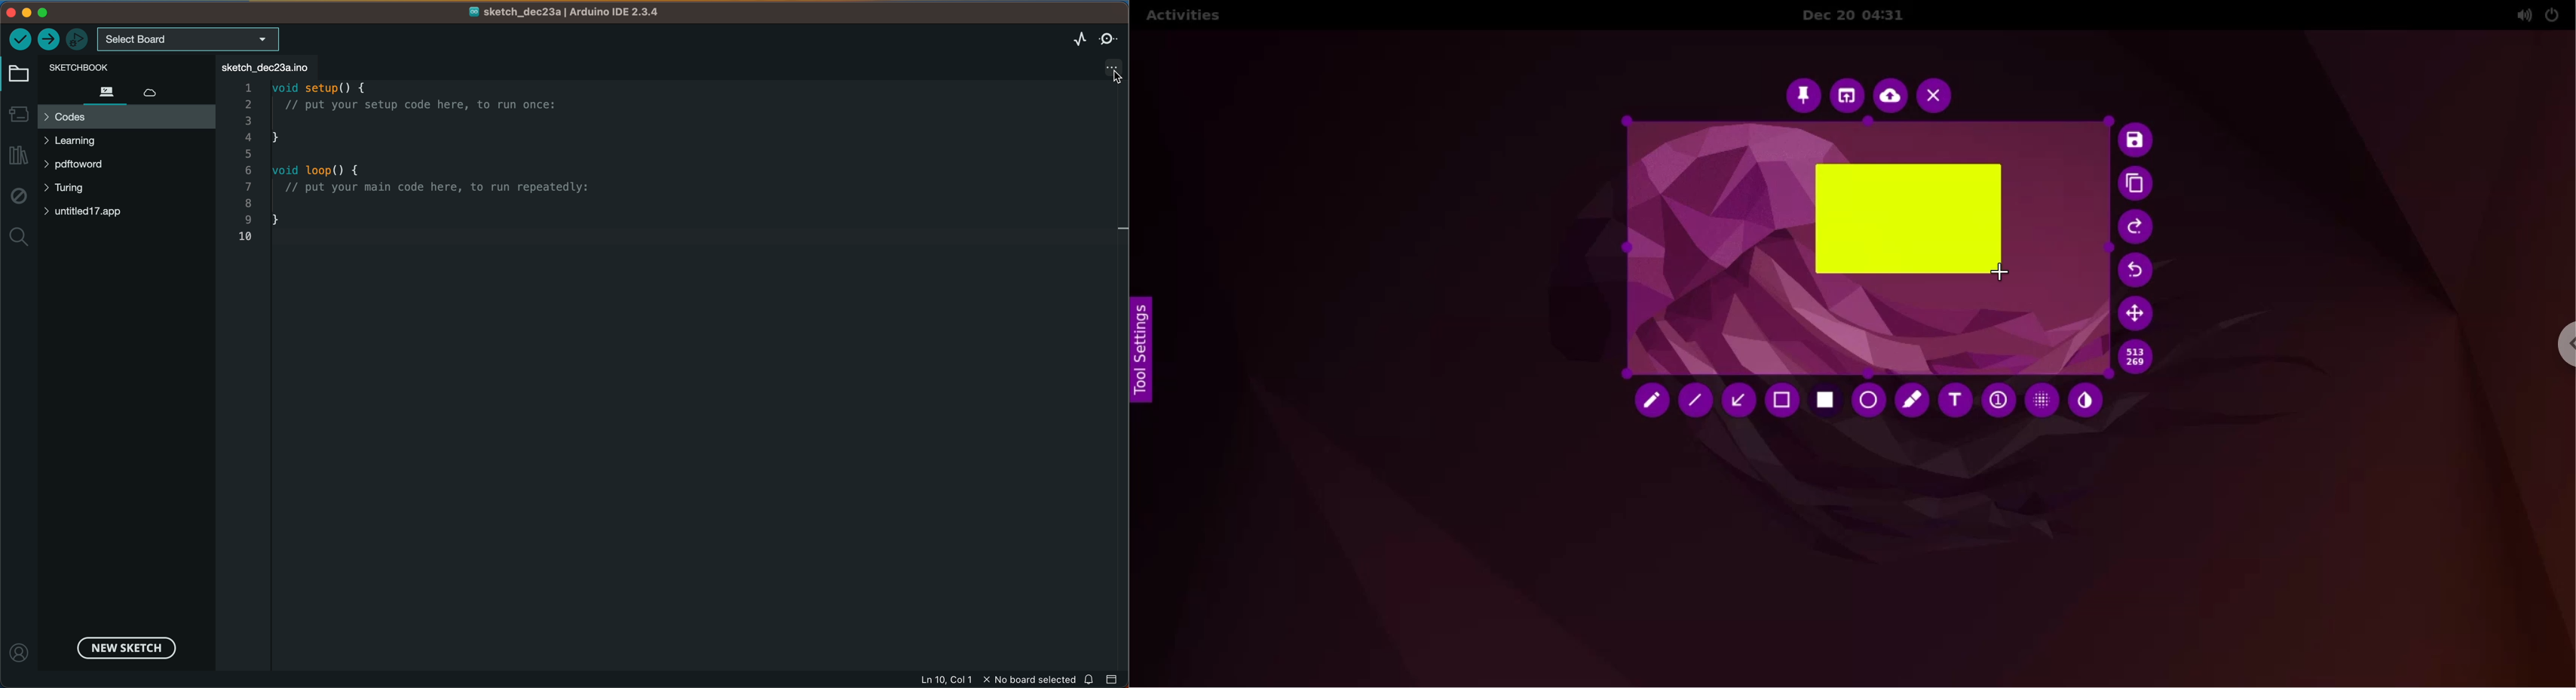  Describe the element at coordinates (18, 112) in the screenshot. I see `board manager` at that location.